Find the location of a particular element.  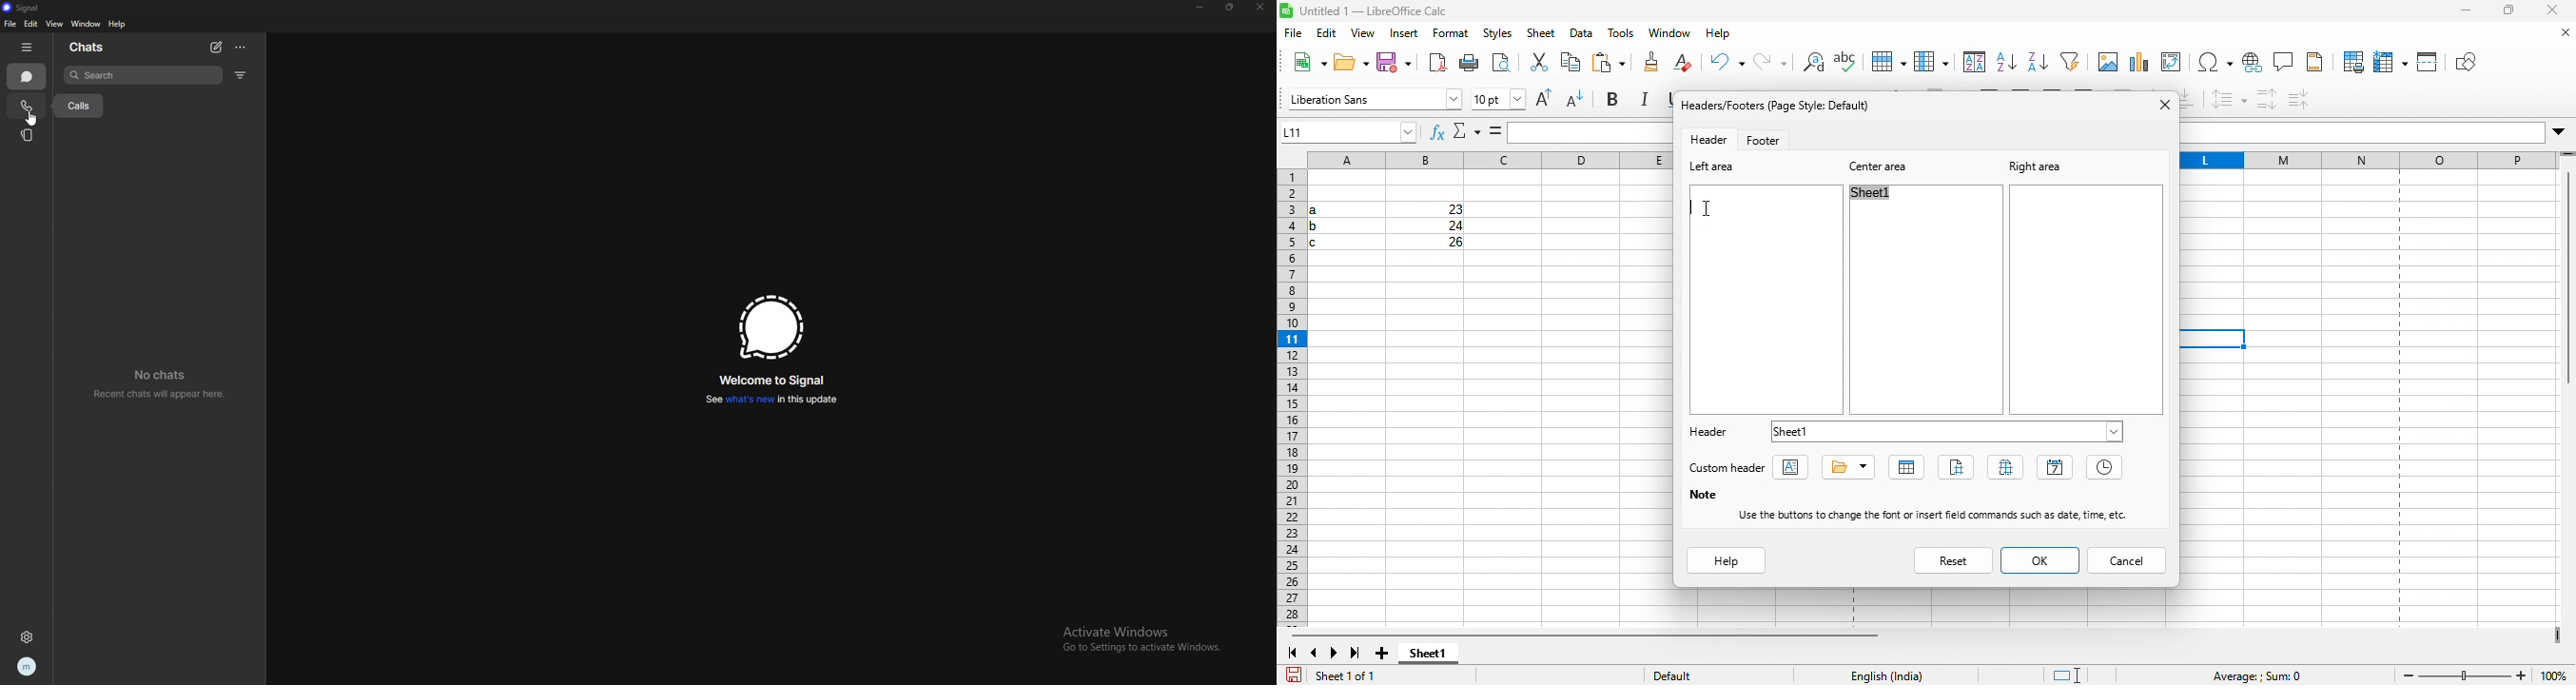

last sheet is located at coordinates (1356, 650).